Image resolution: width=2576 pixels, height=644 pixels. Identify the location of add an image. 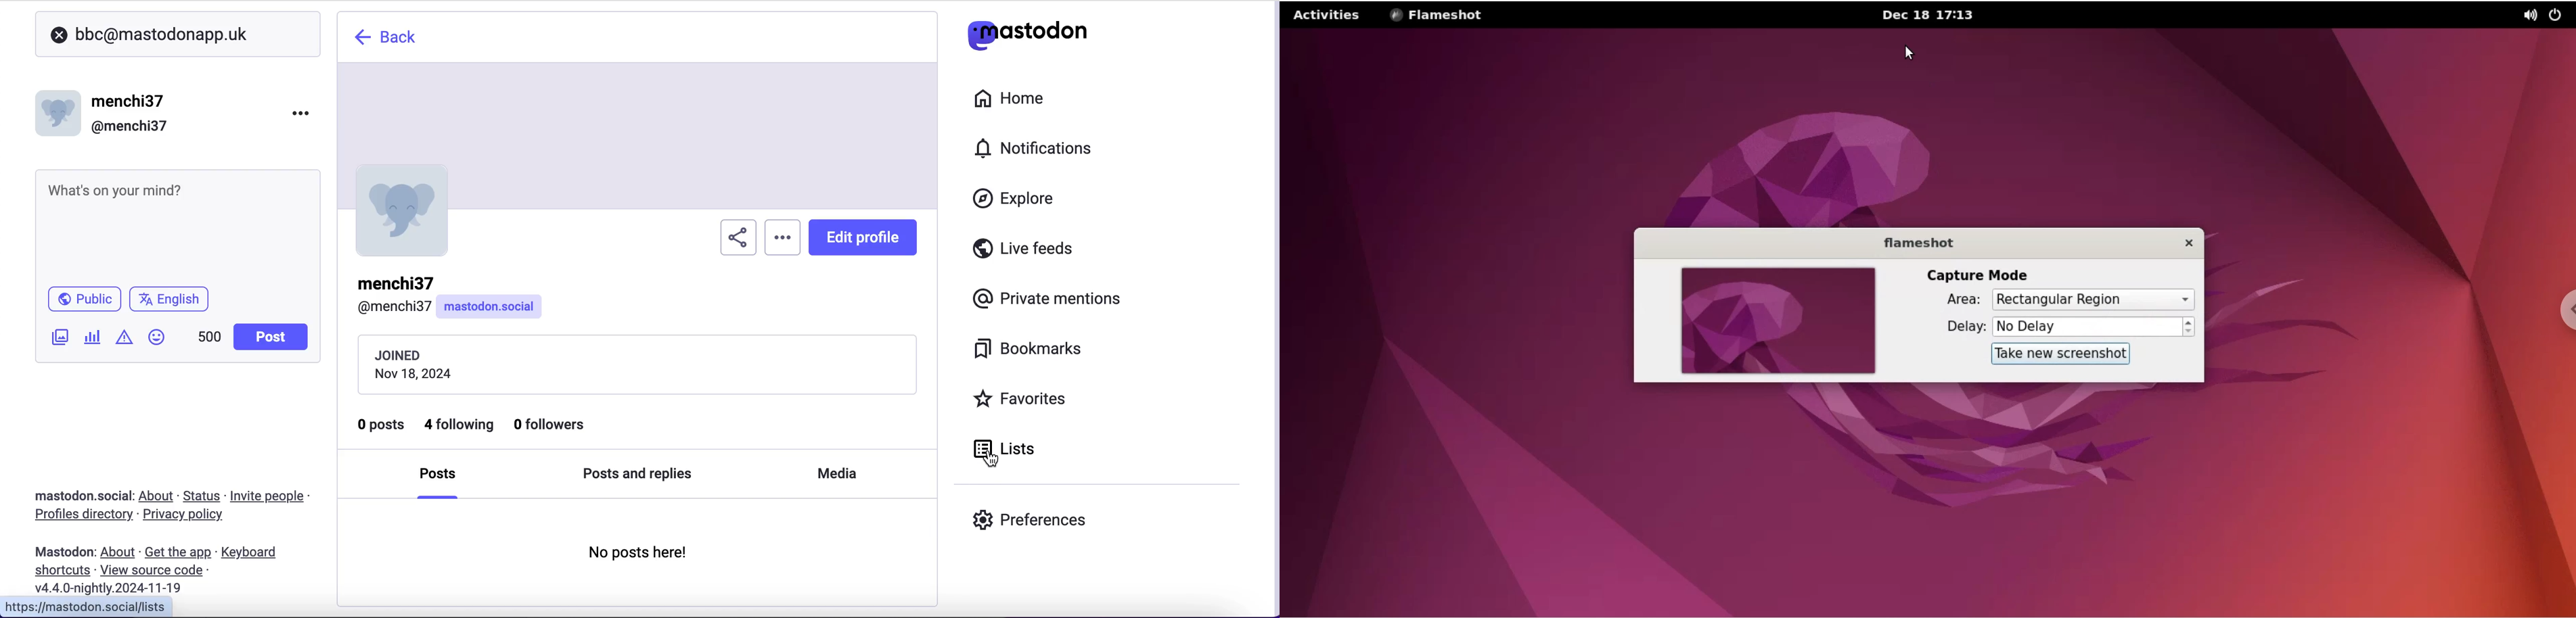
(59, 337).